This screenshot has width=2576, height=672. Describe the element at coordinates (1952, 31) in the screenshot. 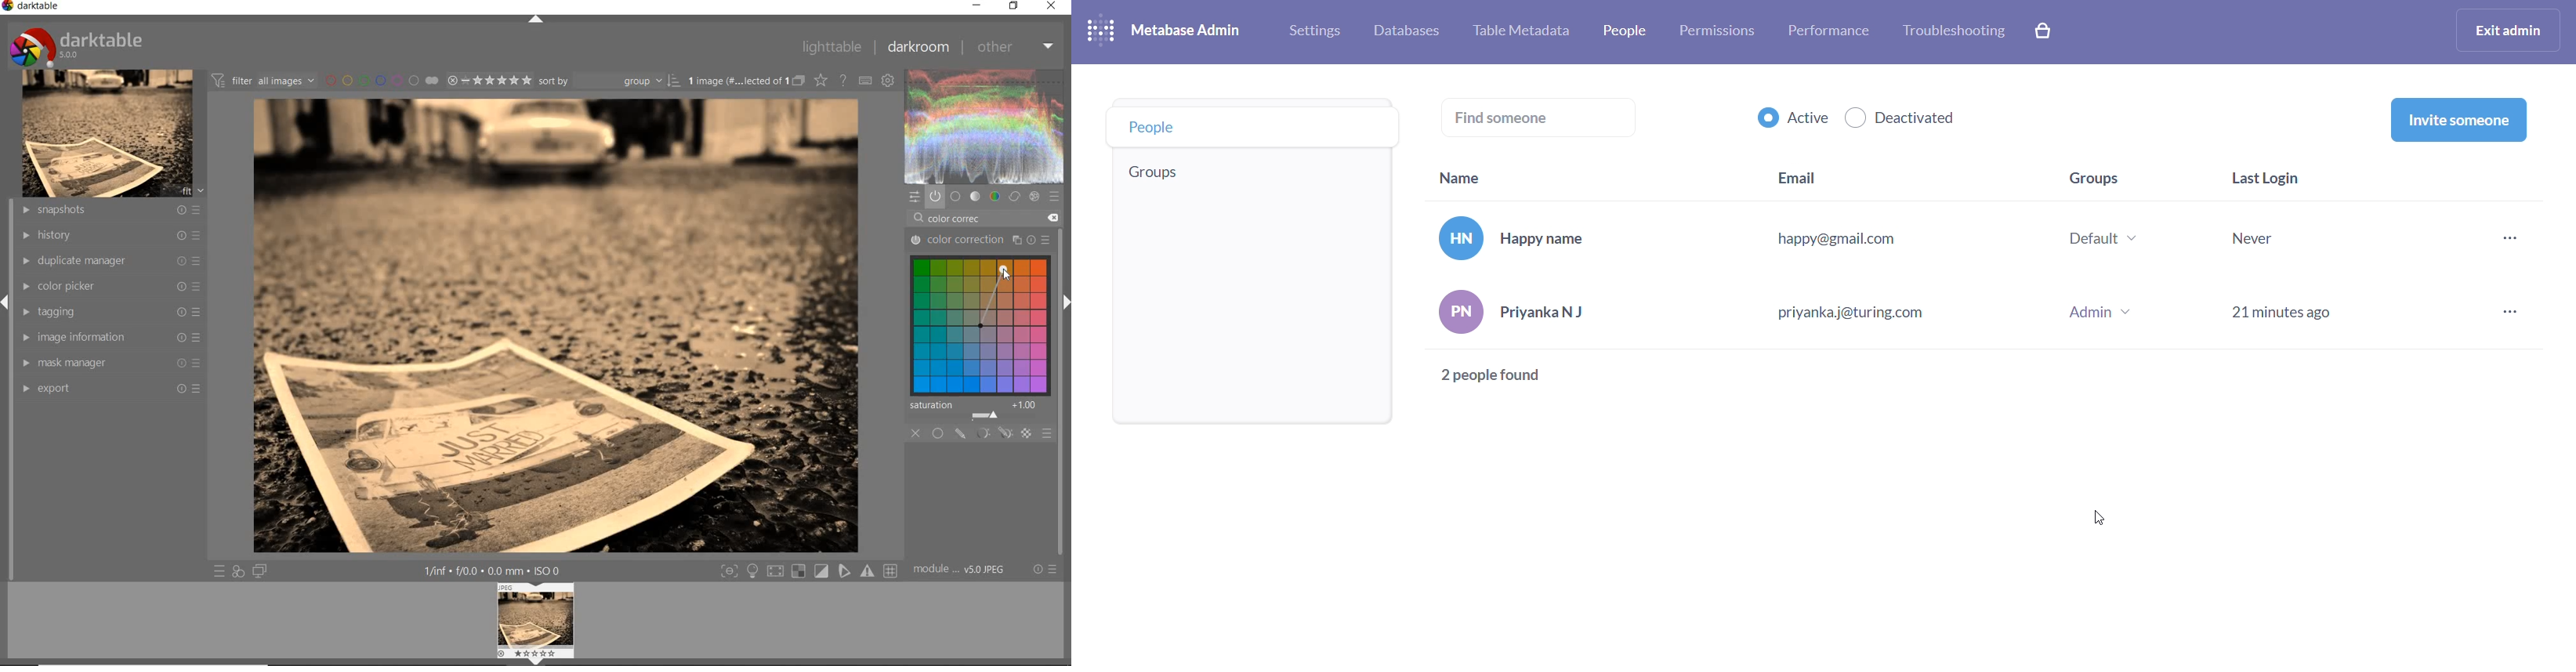

I see `troubleshooting` at that location.